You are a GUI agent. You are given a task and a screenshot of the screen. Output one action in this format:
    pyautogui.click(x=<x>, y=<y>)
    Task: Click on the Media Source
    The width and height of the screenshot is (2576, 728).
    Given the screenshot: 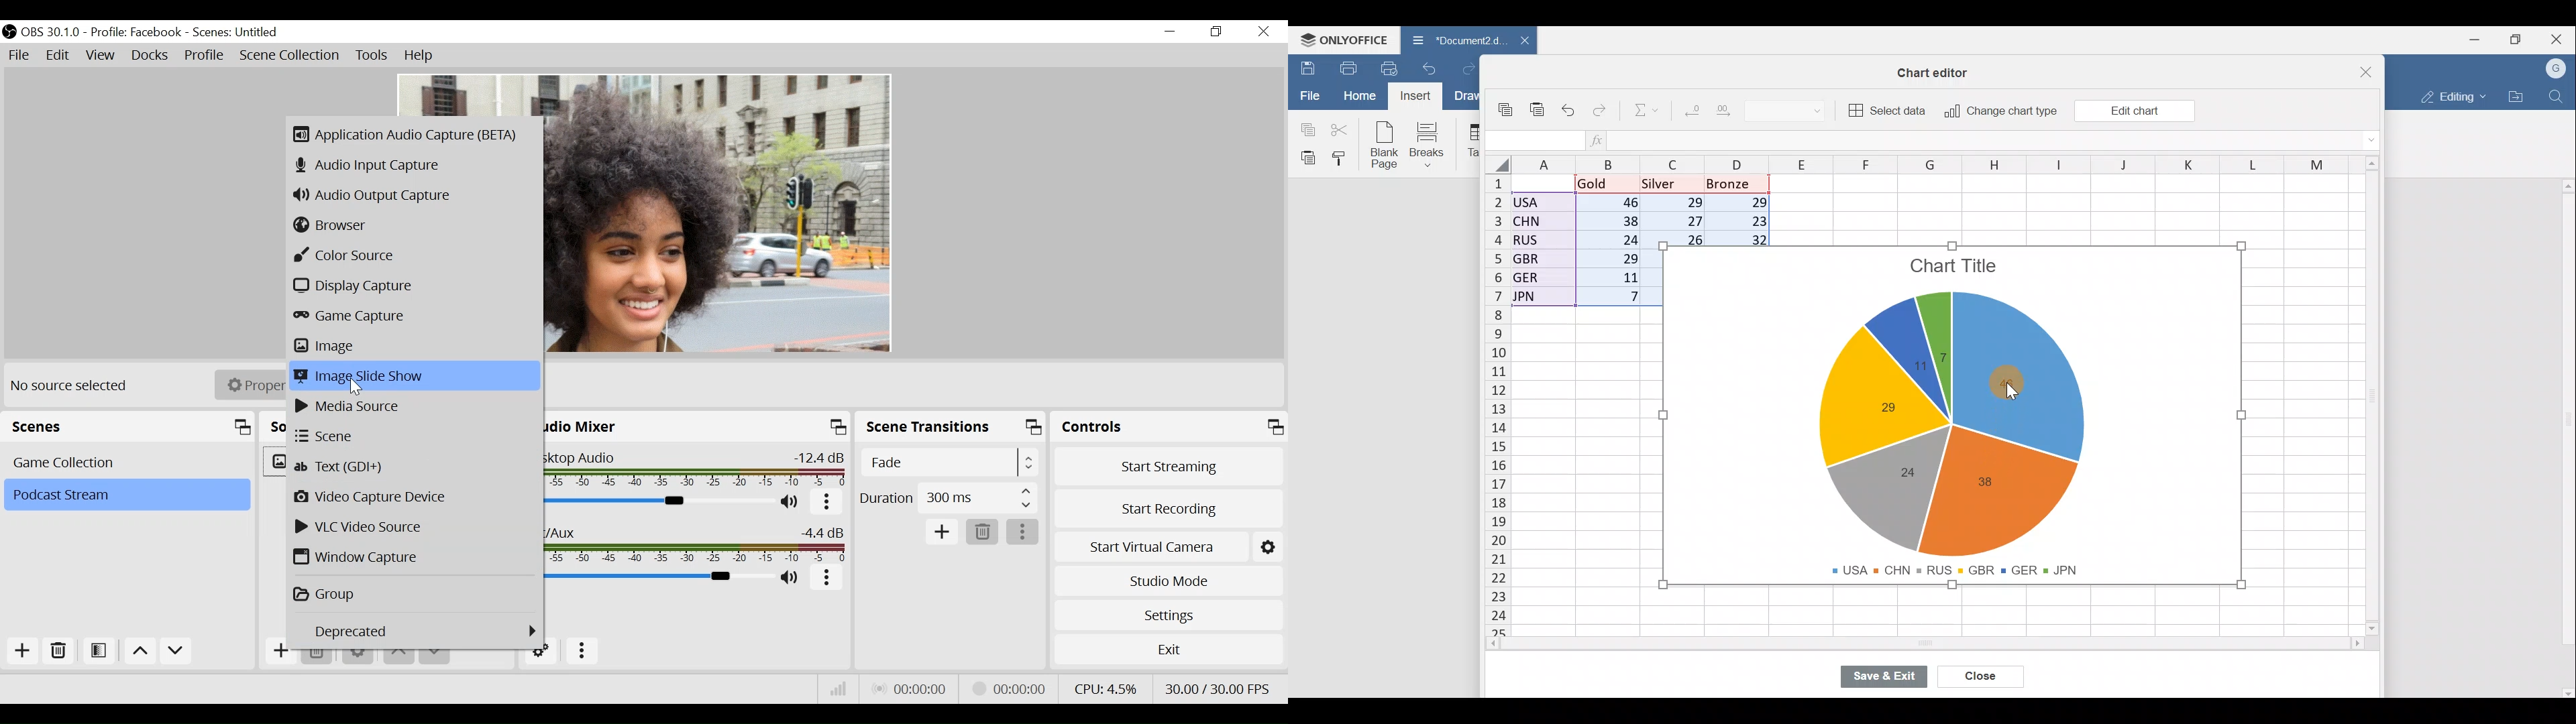 What is the action you would take?
    pyautogui.click(x=414, y=406)
    